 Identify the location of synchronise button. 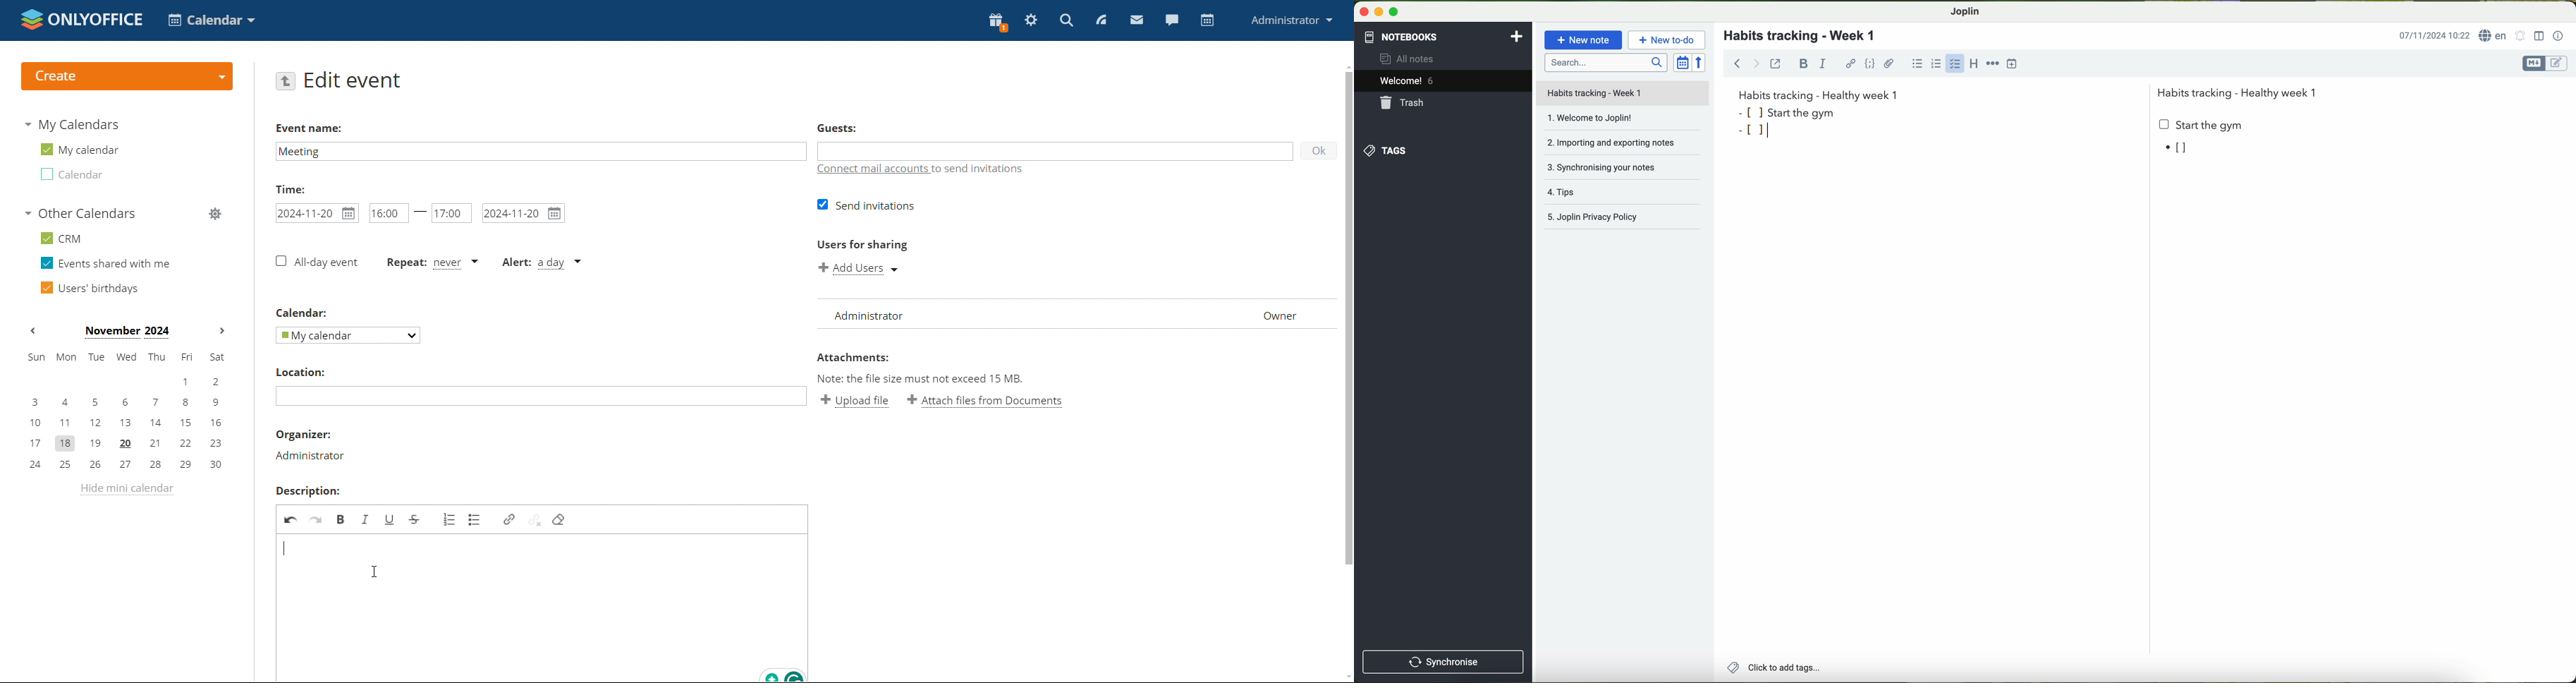
(1444, 662).